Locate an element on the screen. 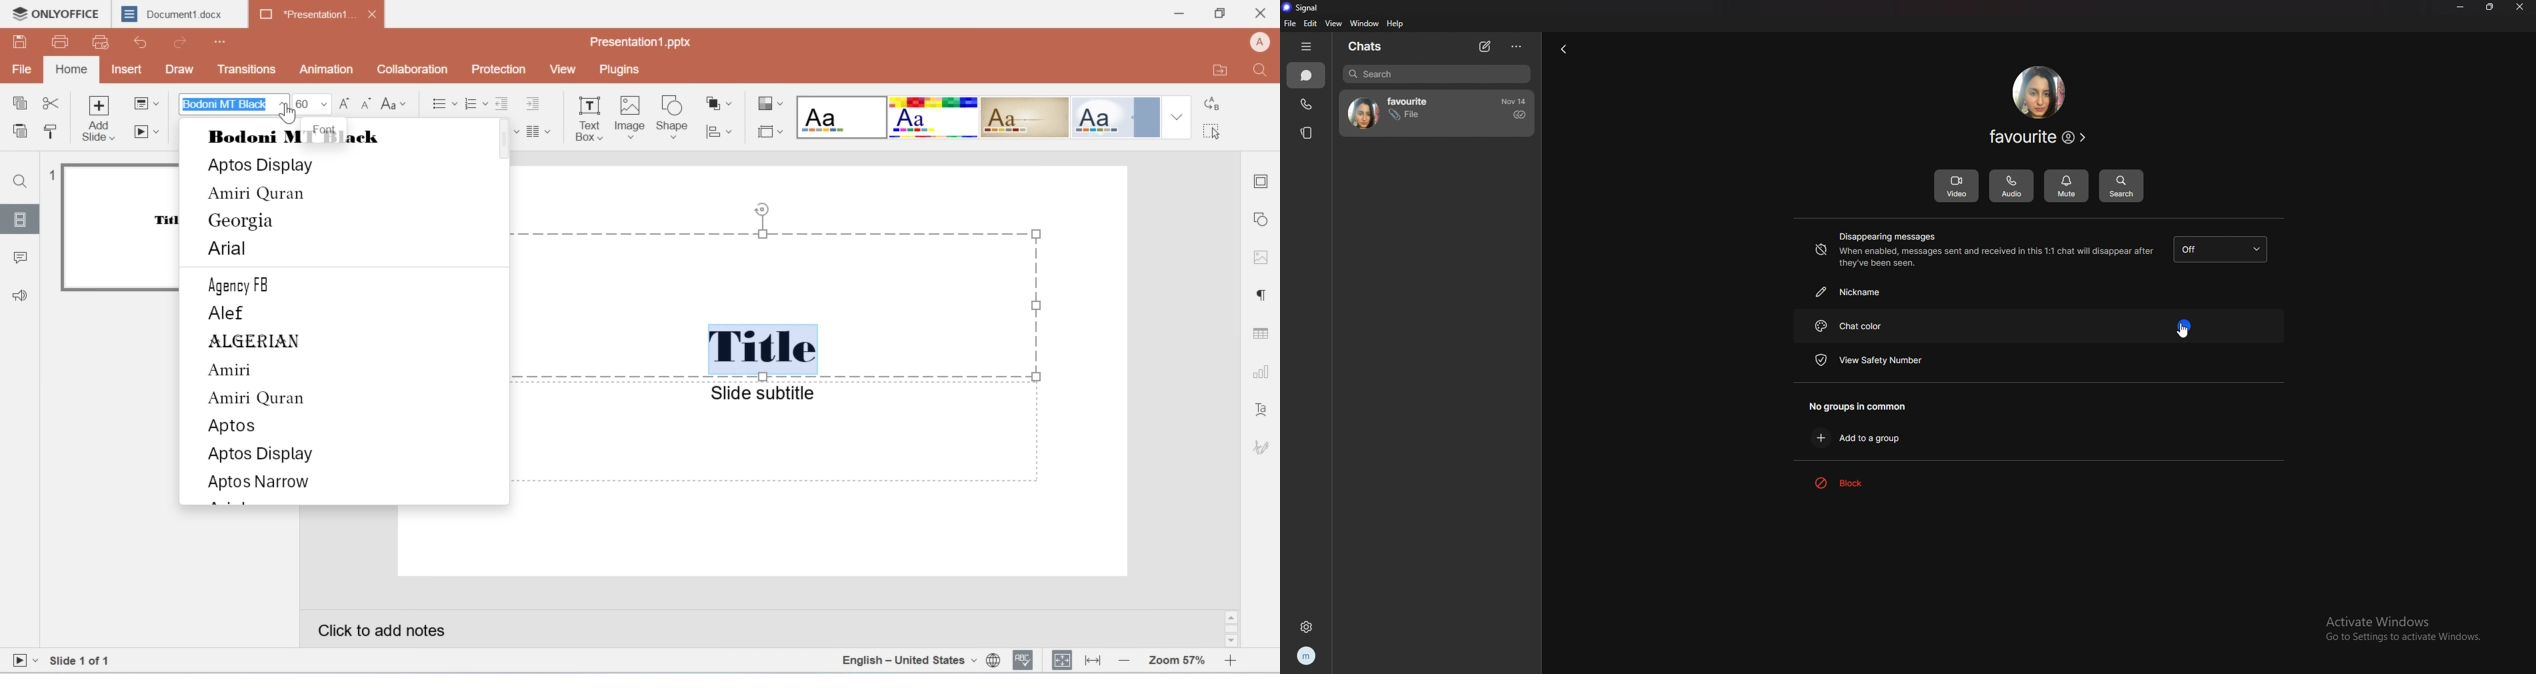 This screenshot has height=700, width=2548. minimize is located at coordinates (1180, 14).